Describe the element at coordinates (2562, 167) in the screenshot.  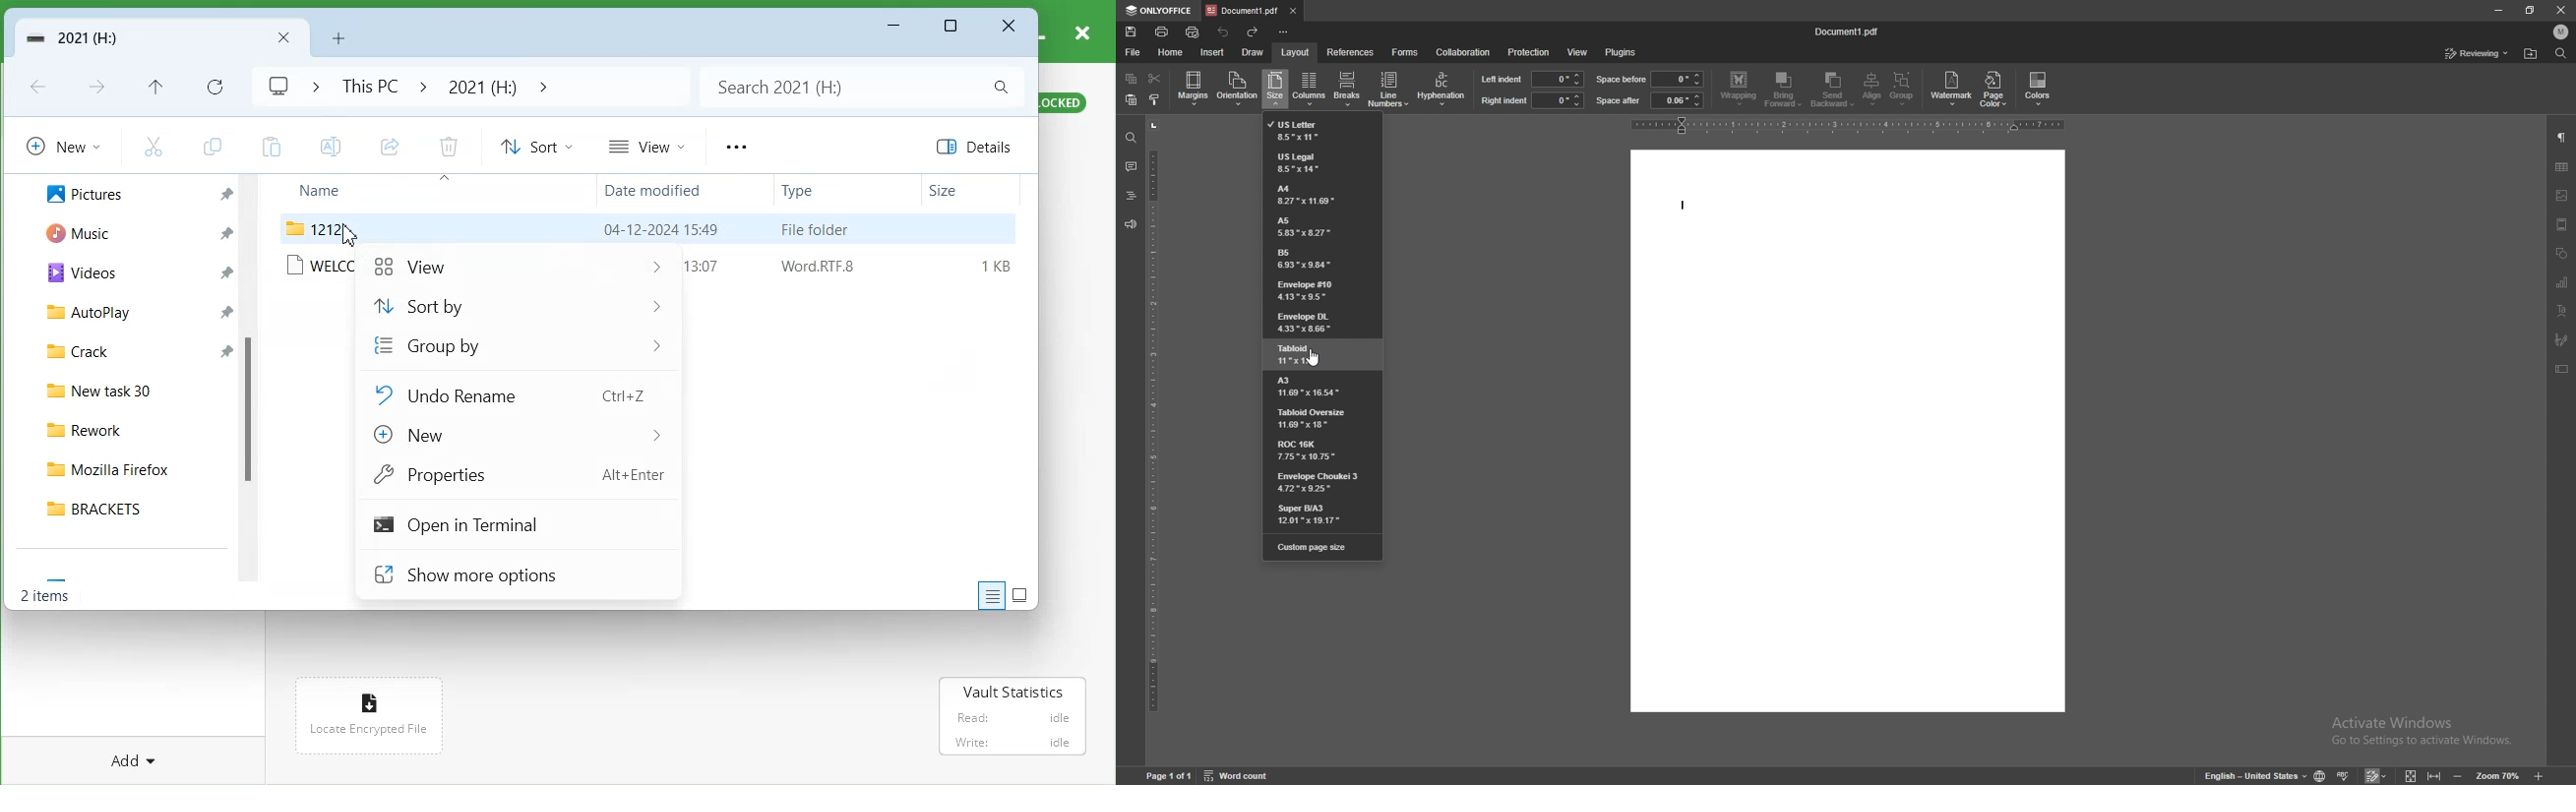
I see `table` at that location.